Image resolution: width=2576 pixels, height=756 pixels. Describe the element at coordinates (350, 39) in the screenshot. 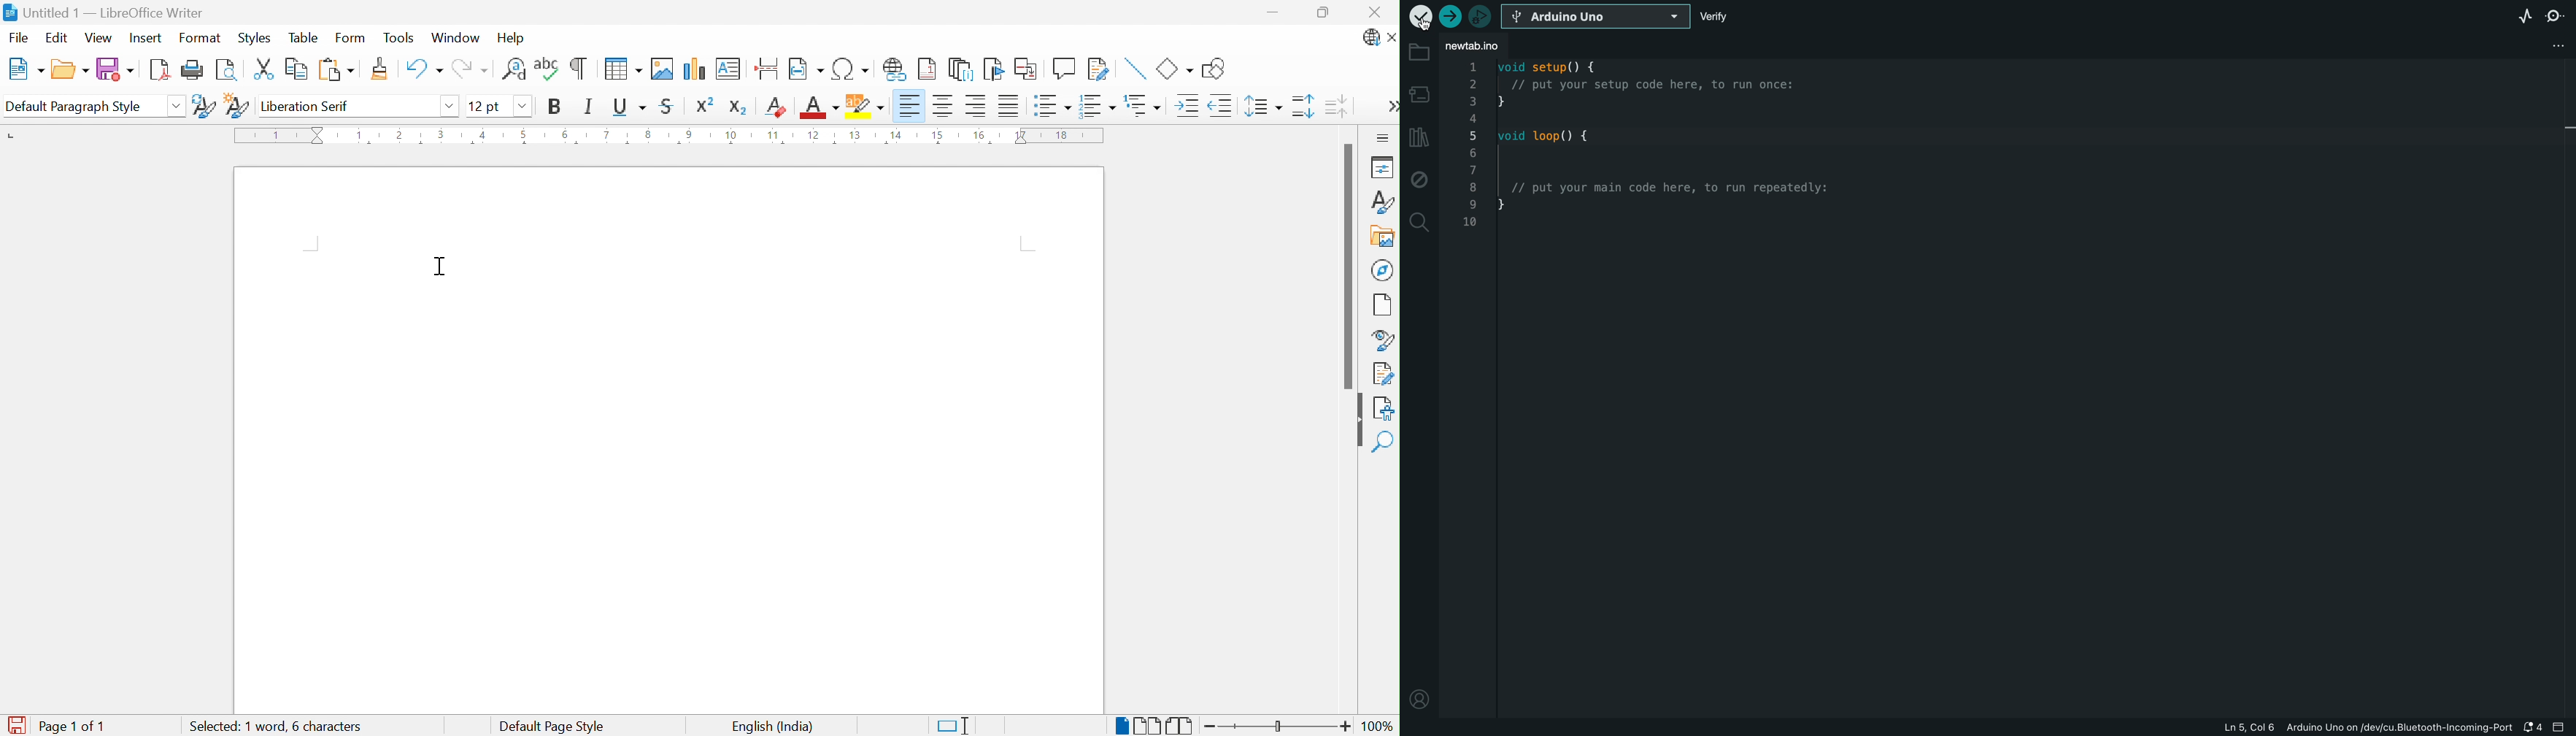

I see `Form` at that location.